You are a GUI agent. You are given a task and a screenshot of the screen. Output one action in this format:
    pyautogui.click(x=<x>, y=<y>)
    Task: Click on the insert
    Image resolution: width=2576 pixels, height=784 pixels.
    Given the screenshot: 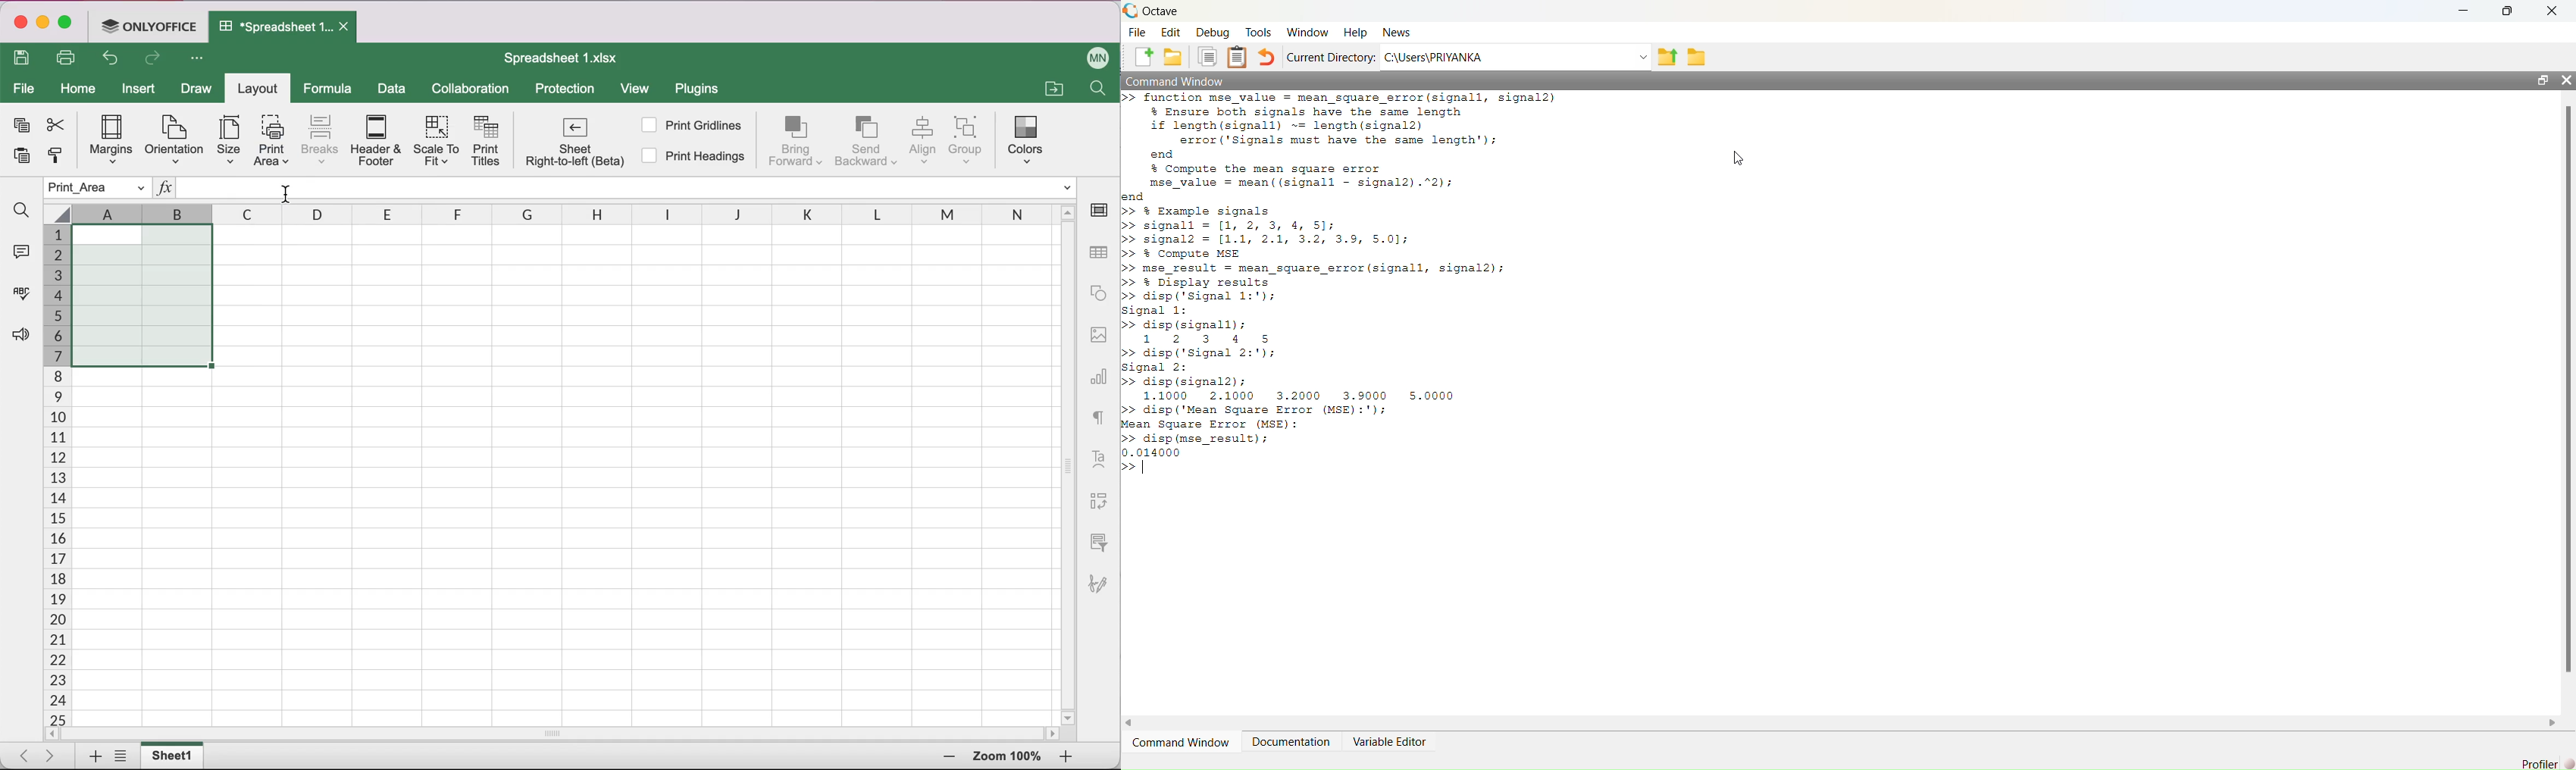 What is the action you would take?
    pyautogui.click(x=142, y=91)
    